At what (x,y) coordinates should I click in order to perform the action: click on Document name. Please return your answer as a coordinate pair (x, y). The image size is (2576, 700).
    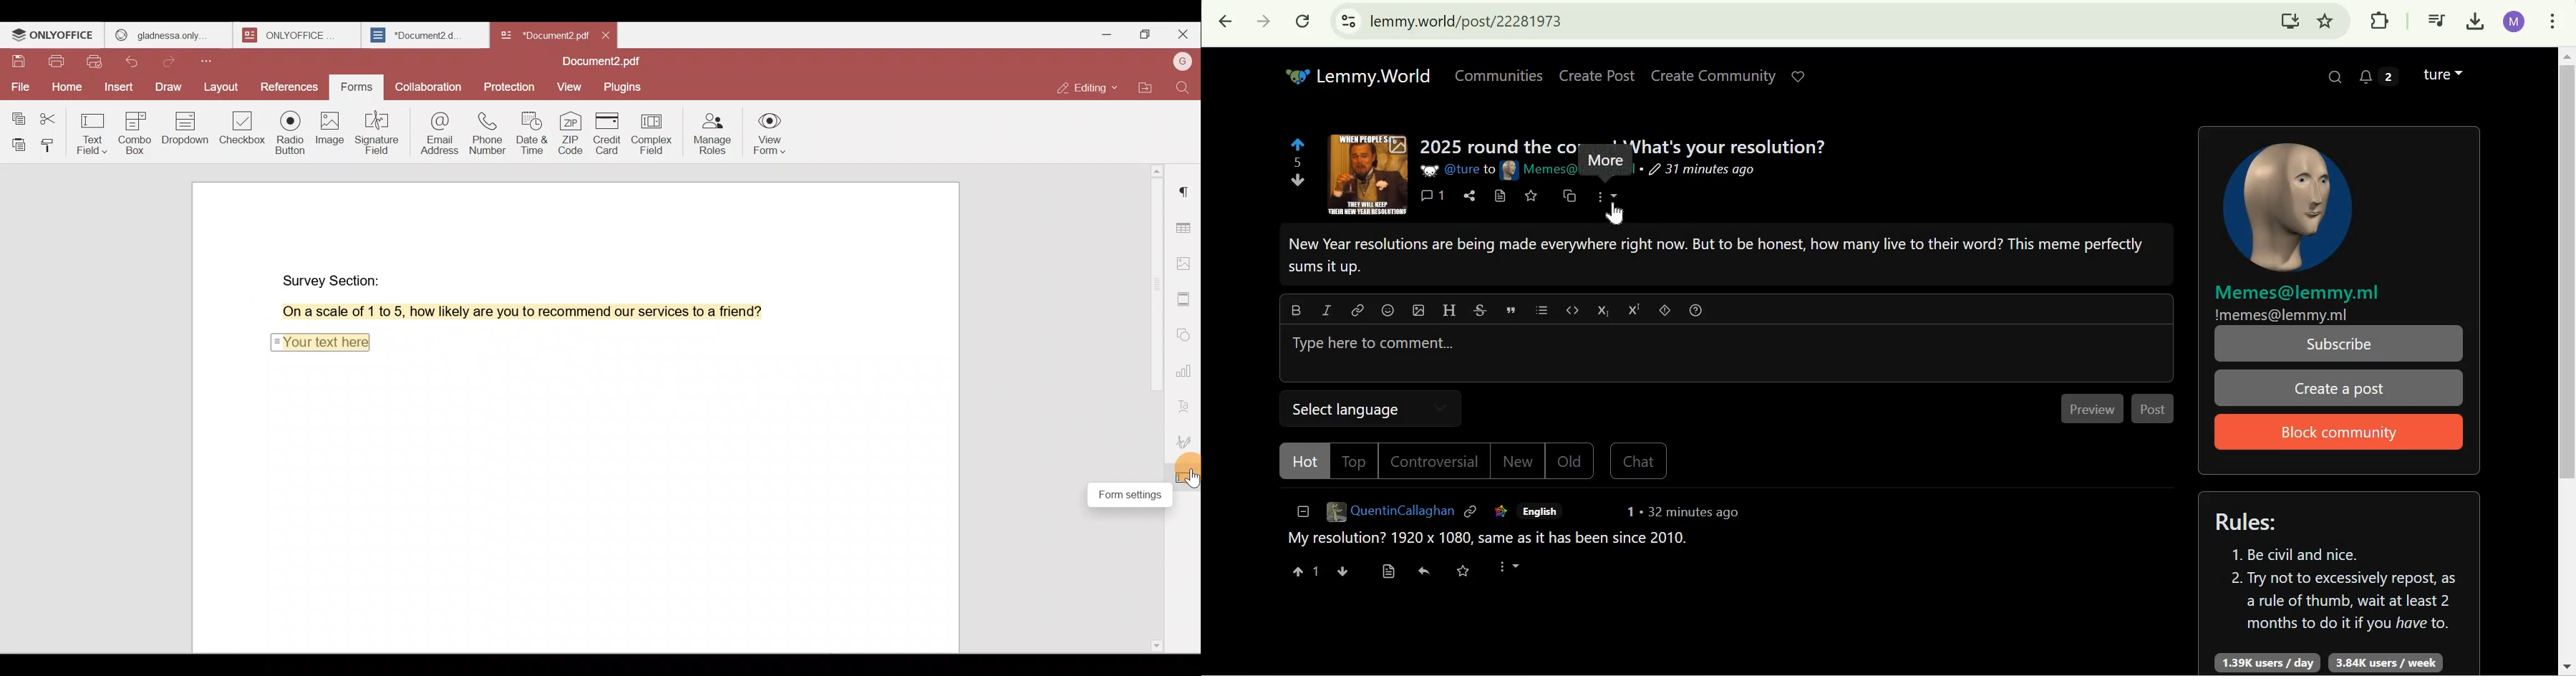
    Looking at the image, I should click on (605, 63).